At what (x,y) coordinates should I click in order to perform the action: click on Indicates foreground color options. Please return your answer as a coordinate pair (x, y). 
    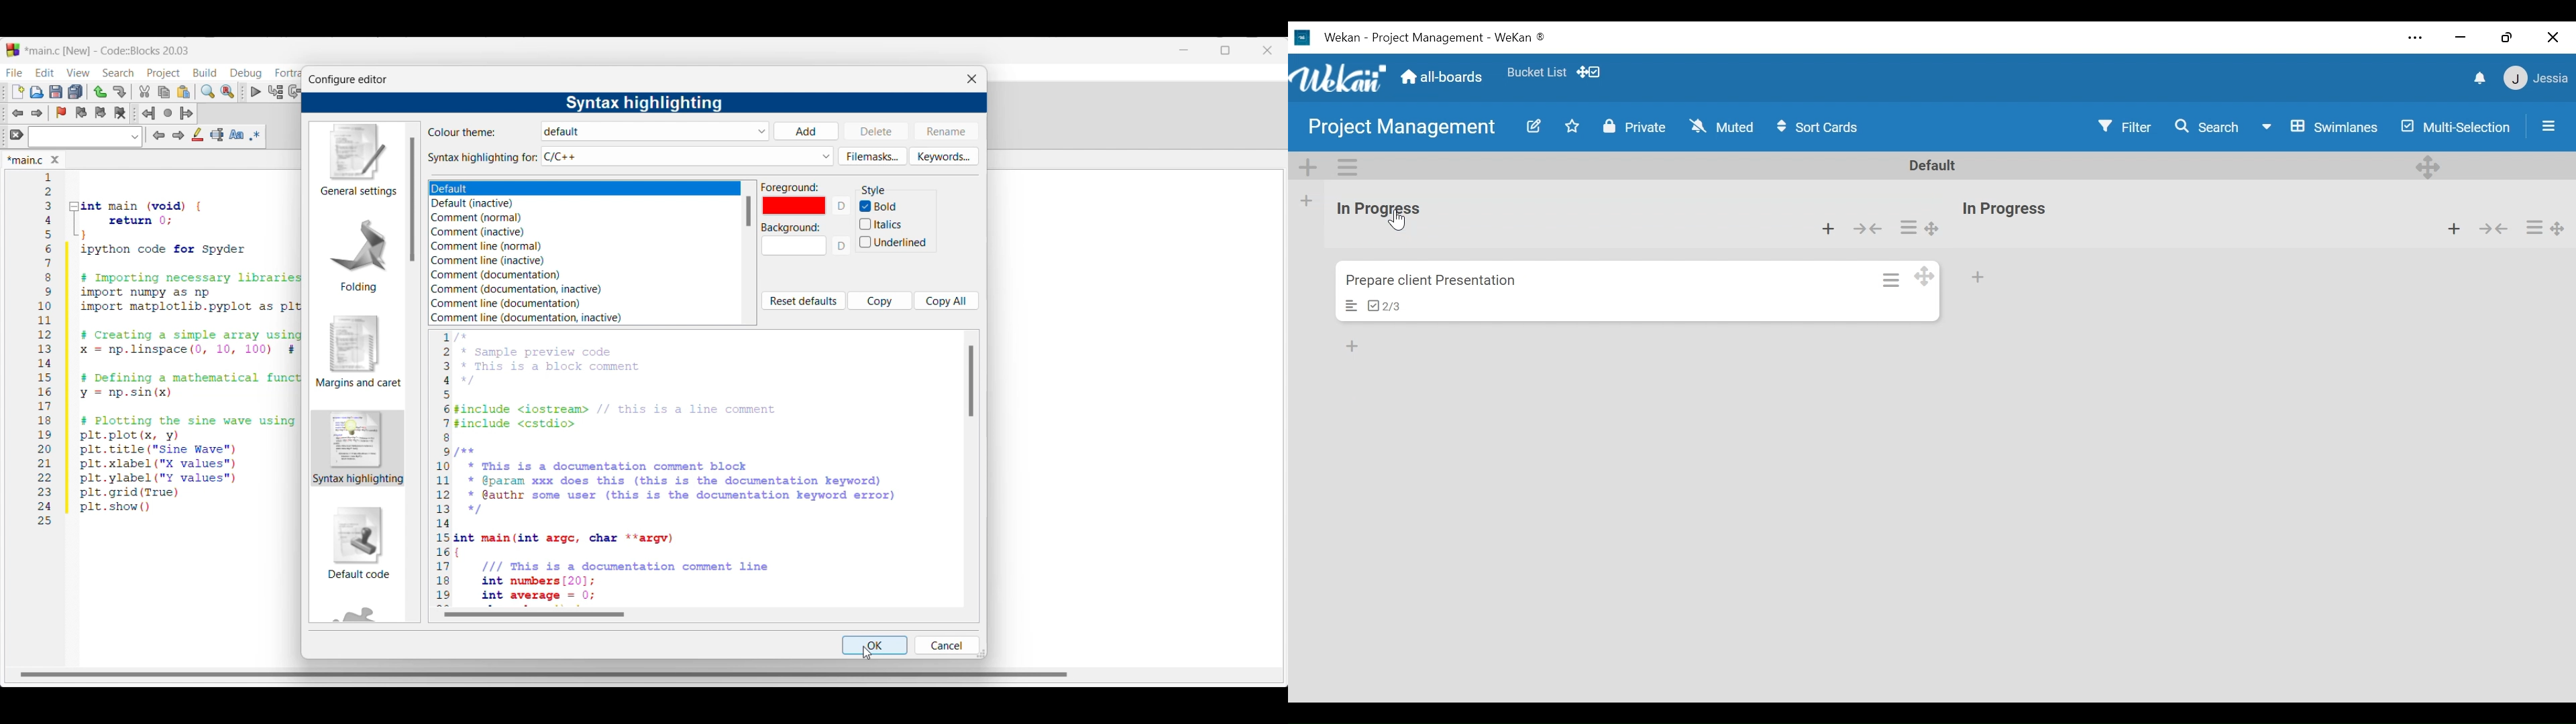
    Looking at the image, I should click on (790, 187).